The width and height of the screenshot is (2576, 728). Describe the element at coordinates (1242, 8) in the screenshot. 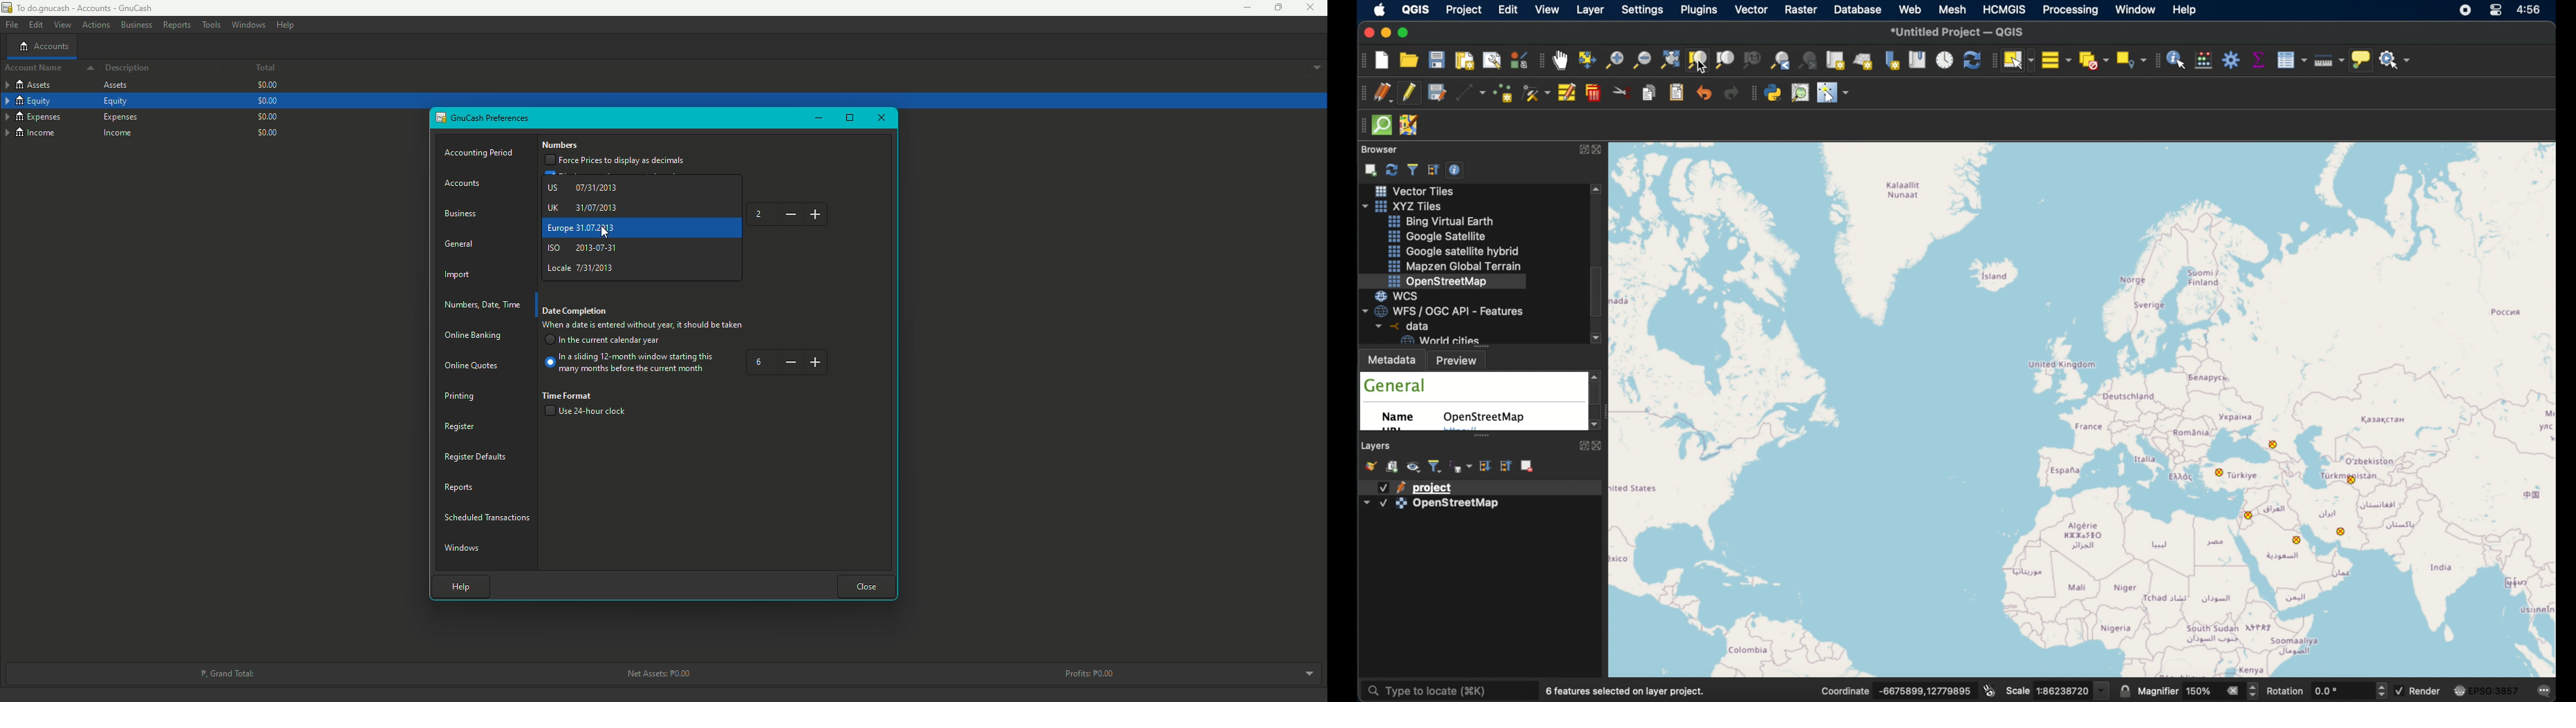

I see `Minimize` at that location.